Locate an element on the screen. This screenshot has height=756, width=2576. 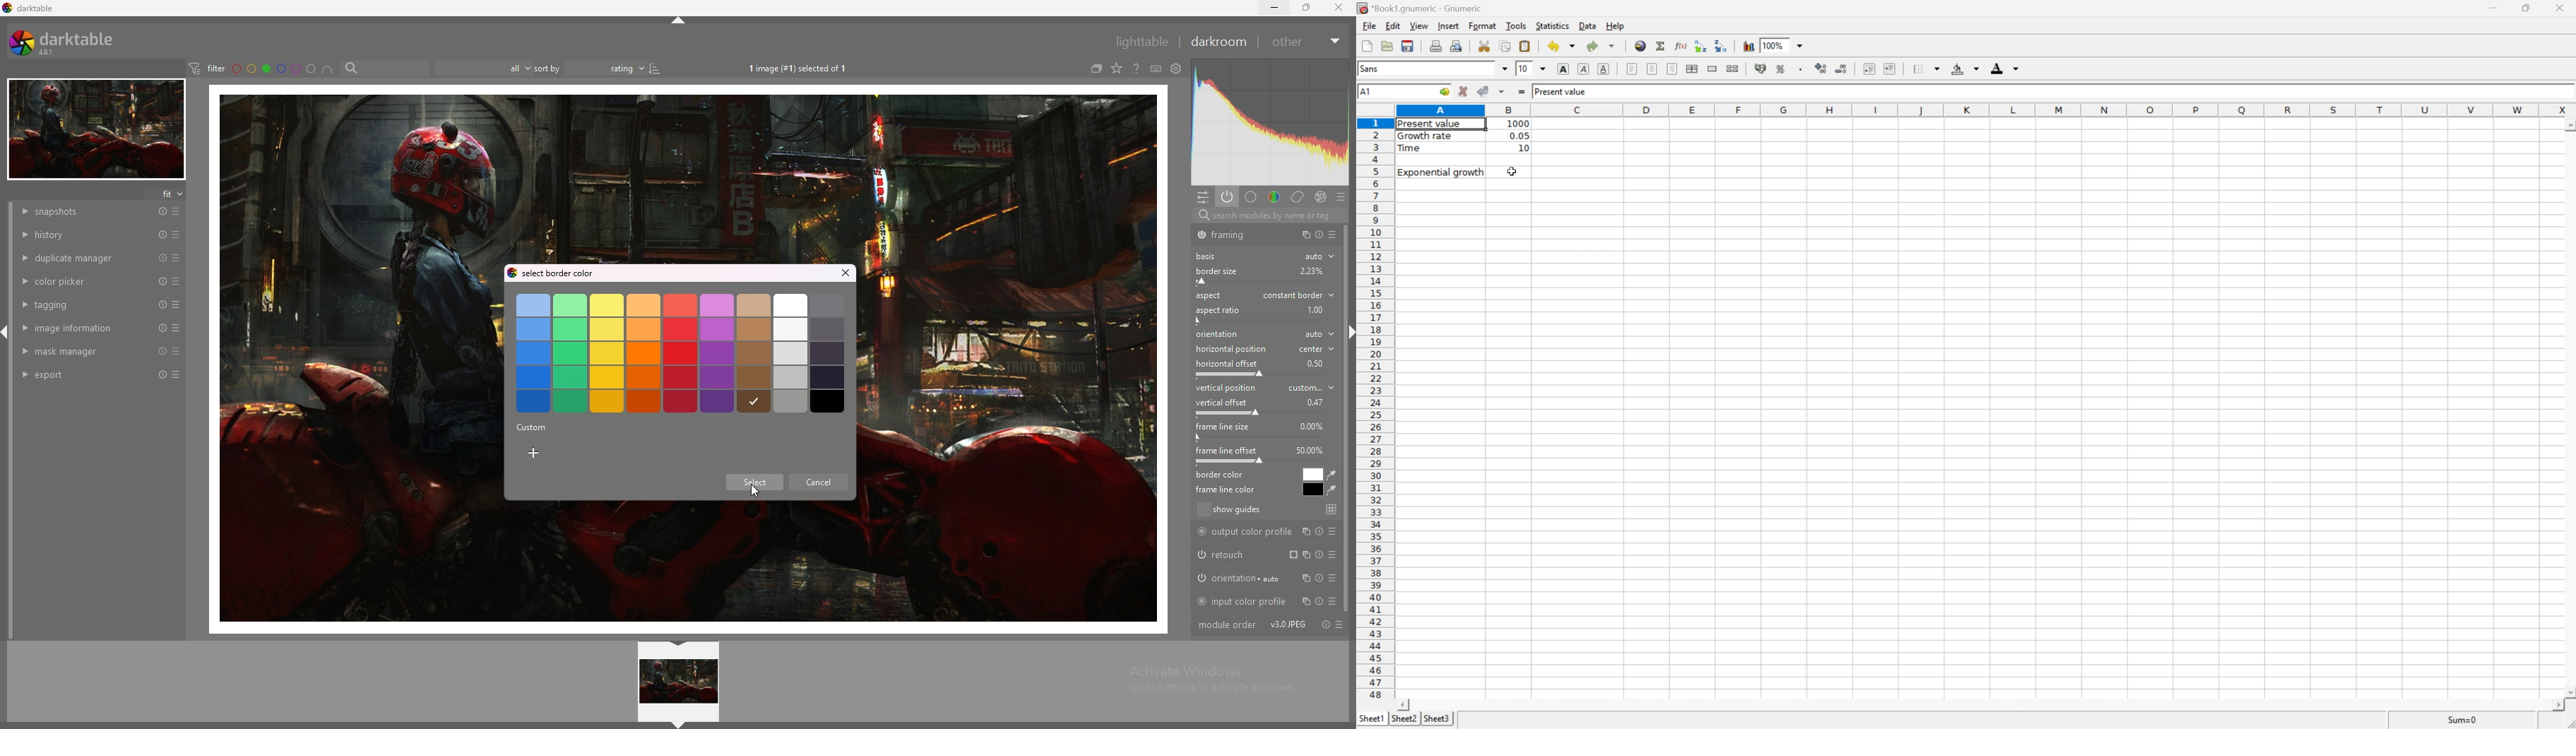
filter is located at coordinates (206, 68).